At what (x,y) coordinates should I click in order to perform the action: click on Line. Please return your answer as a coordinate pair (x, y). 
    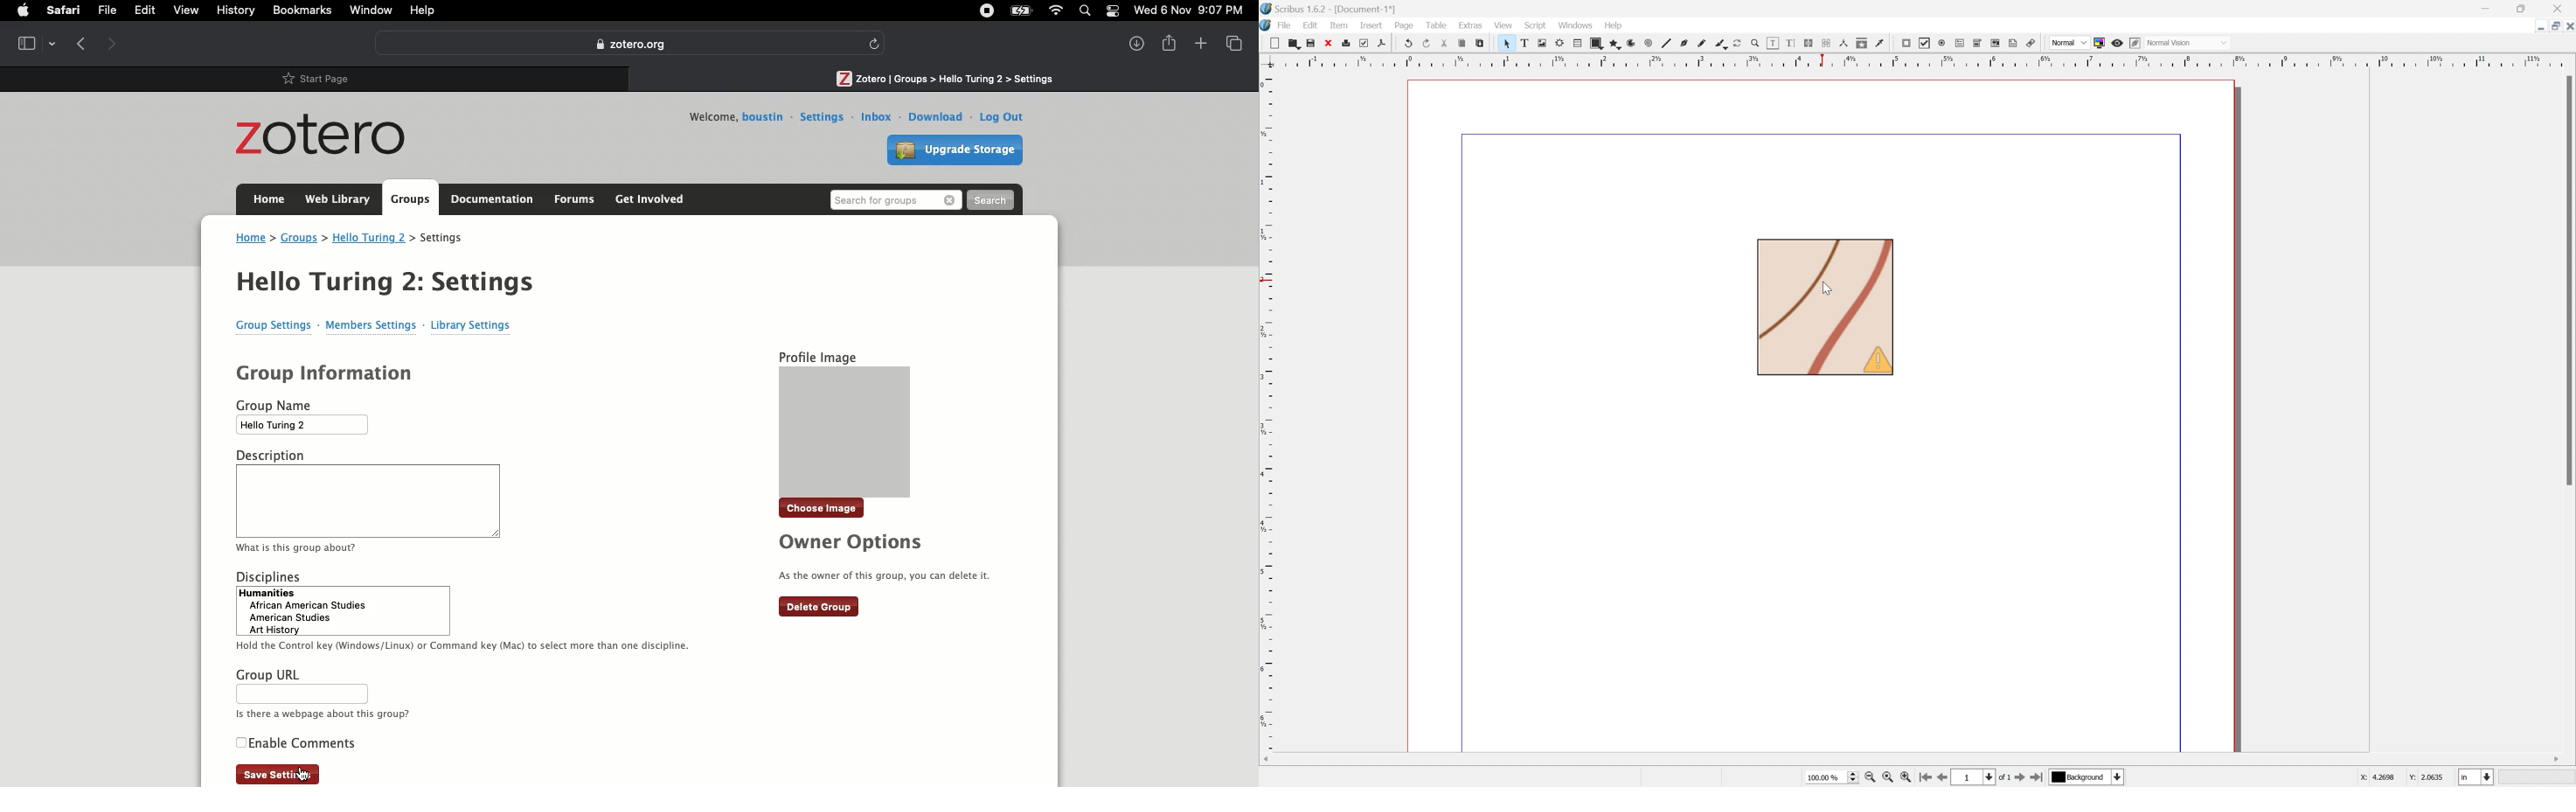
    Looking at the image, I should click on (1670, 44).